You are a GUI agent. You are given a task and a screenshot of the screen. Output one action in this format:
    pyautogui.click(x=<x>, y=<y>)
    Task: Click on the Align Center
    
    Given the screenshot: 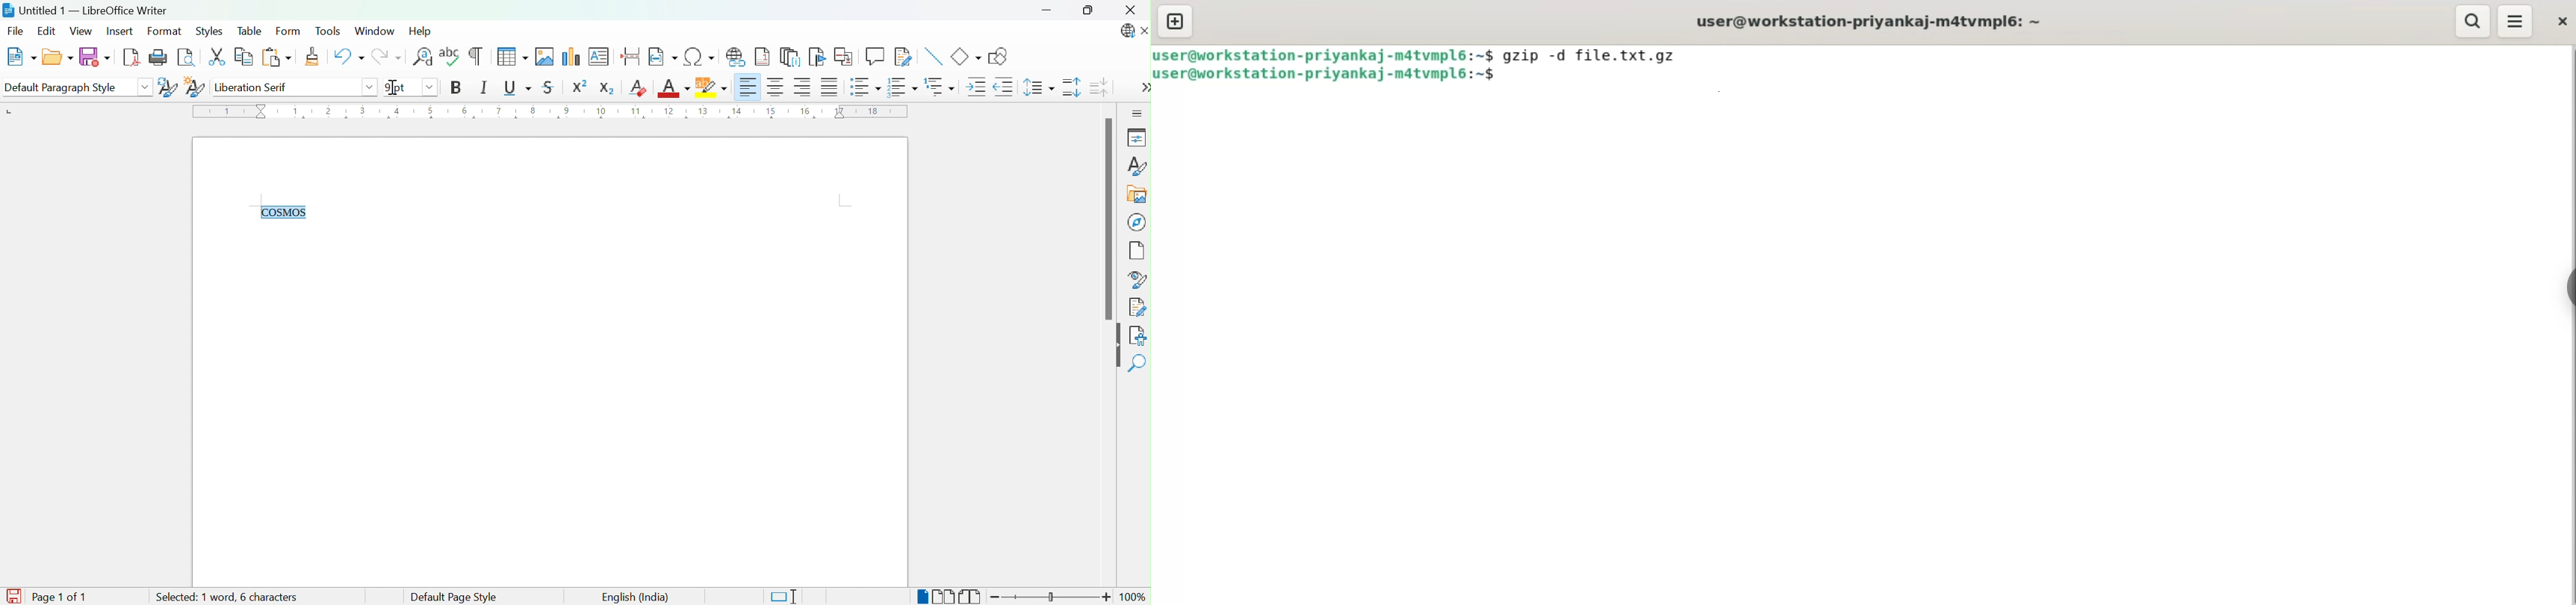 What is the action you would take?
    pyautogui.click(x=777, y=87)
    